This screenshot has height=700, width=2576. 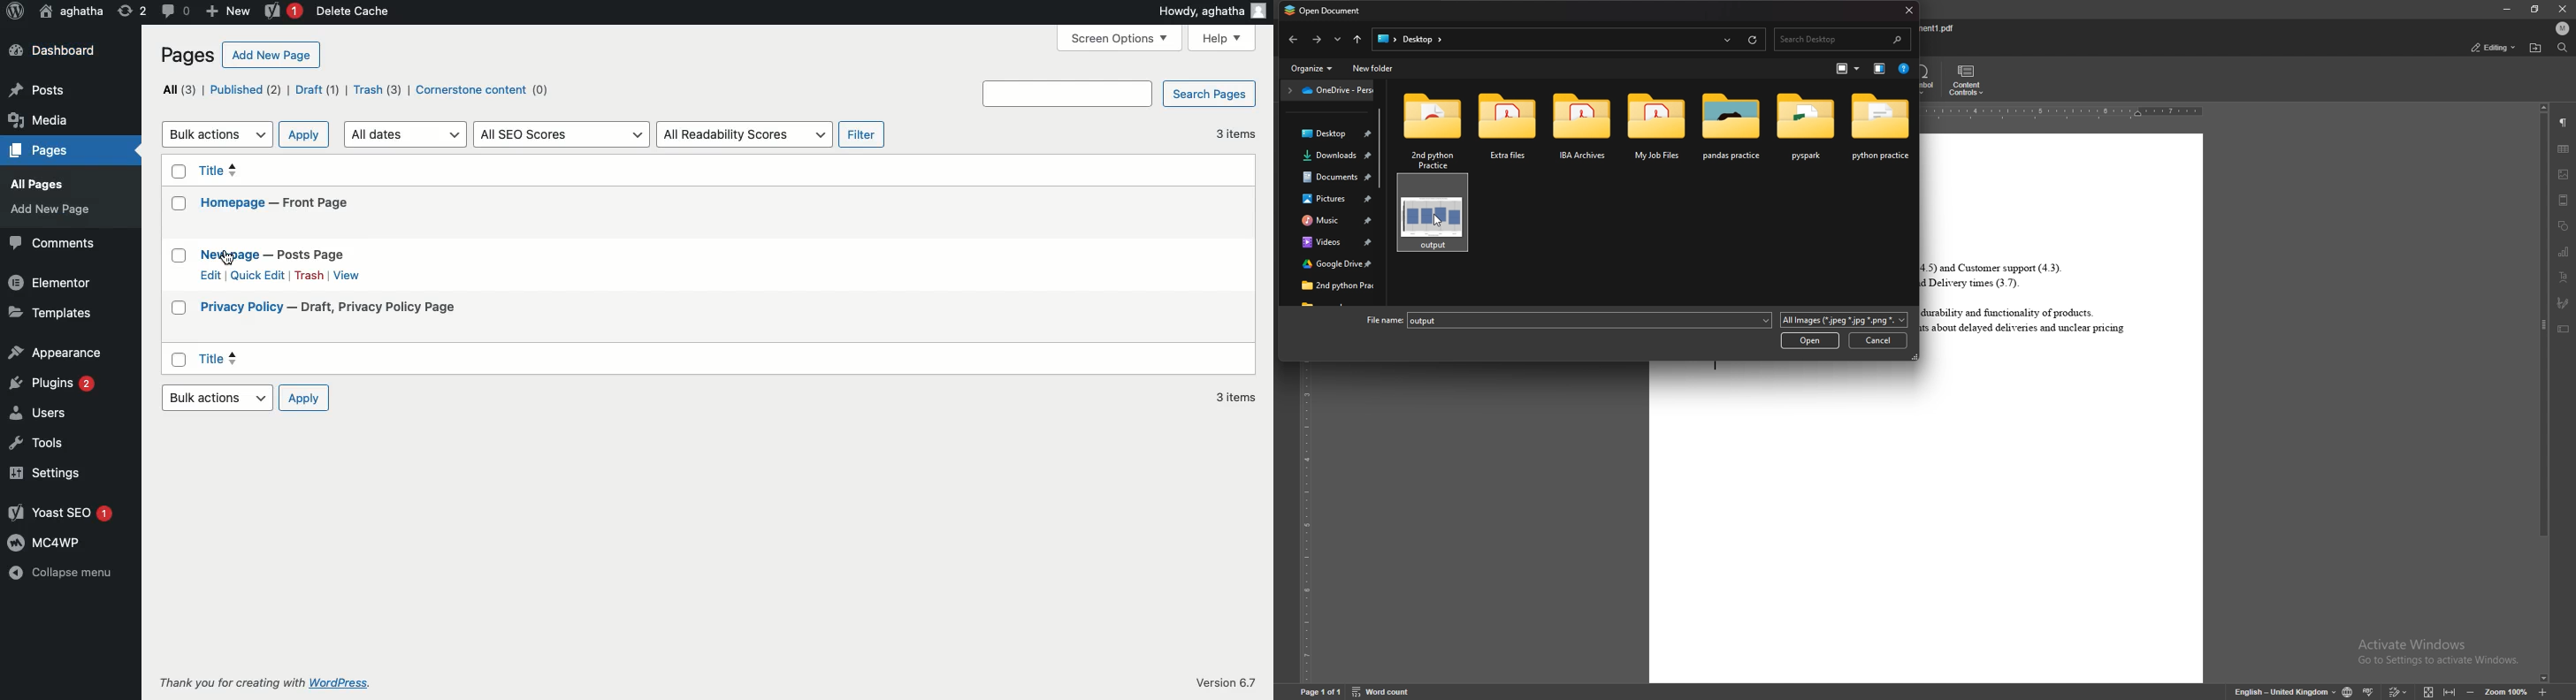 What do you see at coordinates (2068, 113) in the screenshot?
I see `horizontal scale` at bounding box center [2068, 113].